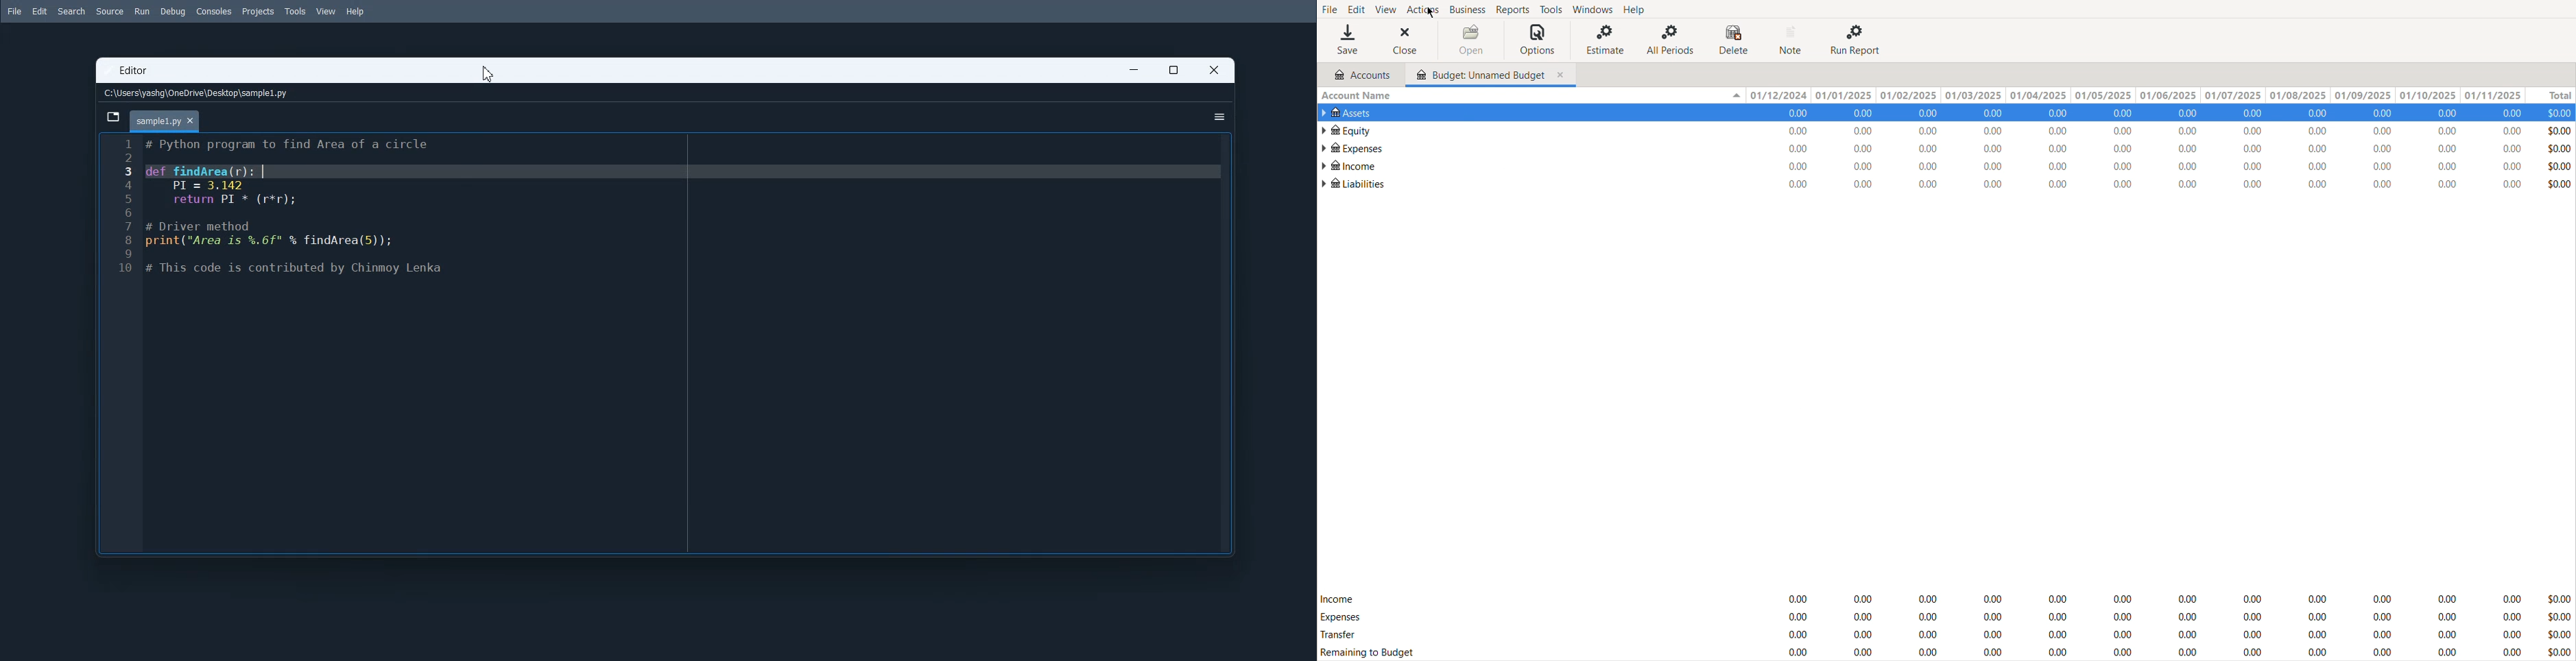  Describe the element at coordinates (1369, 653) in the screenshot. I see `Remaining to Budget` at that location.